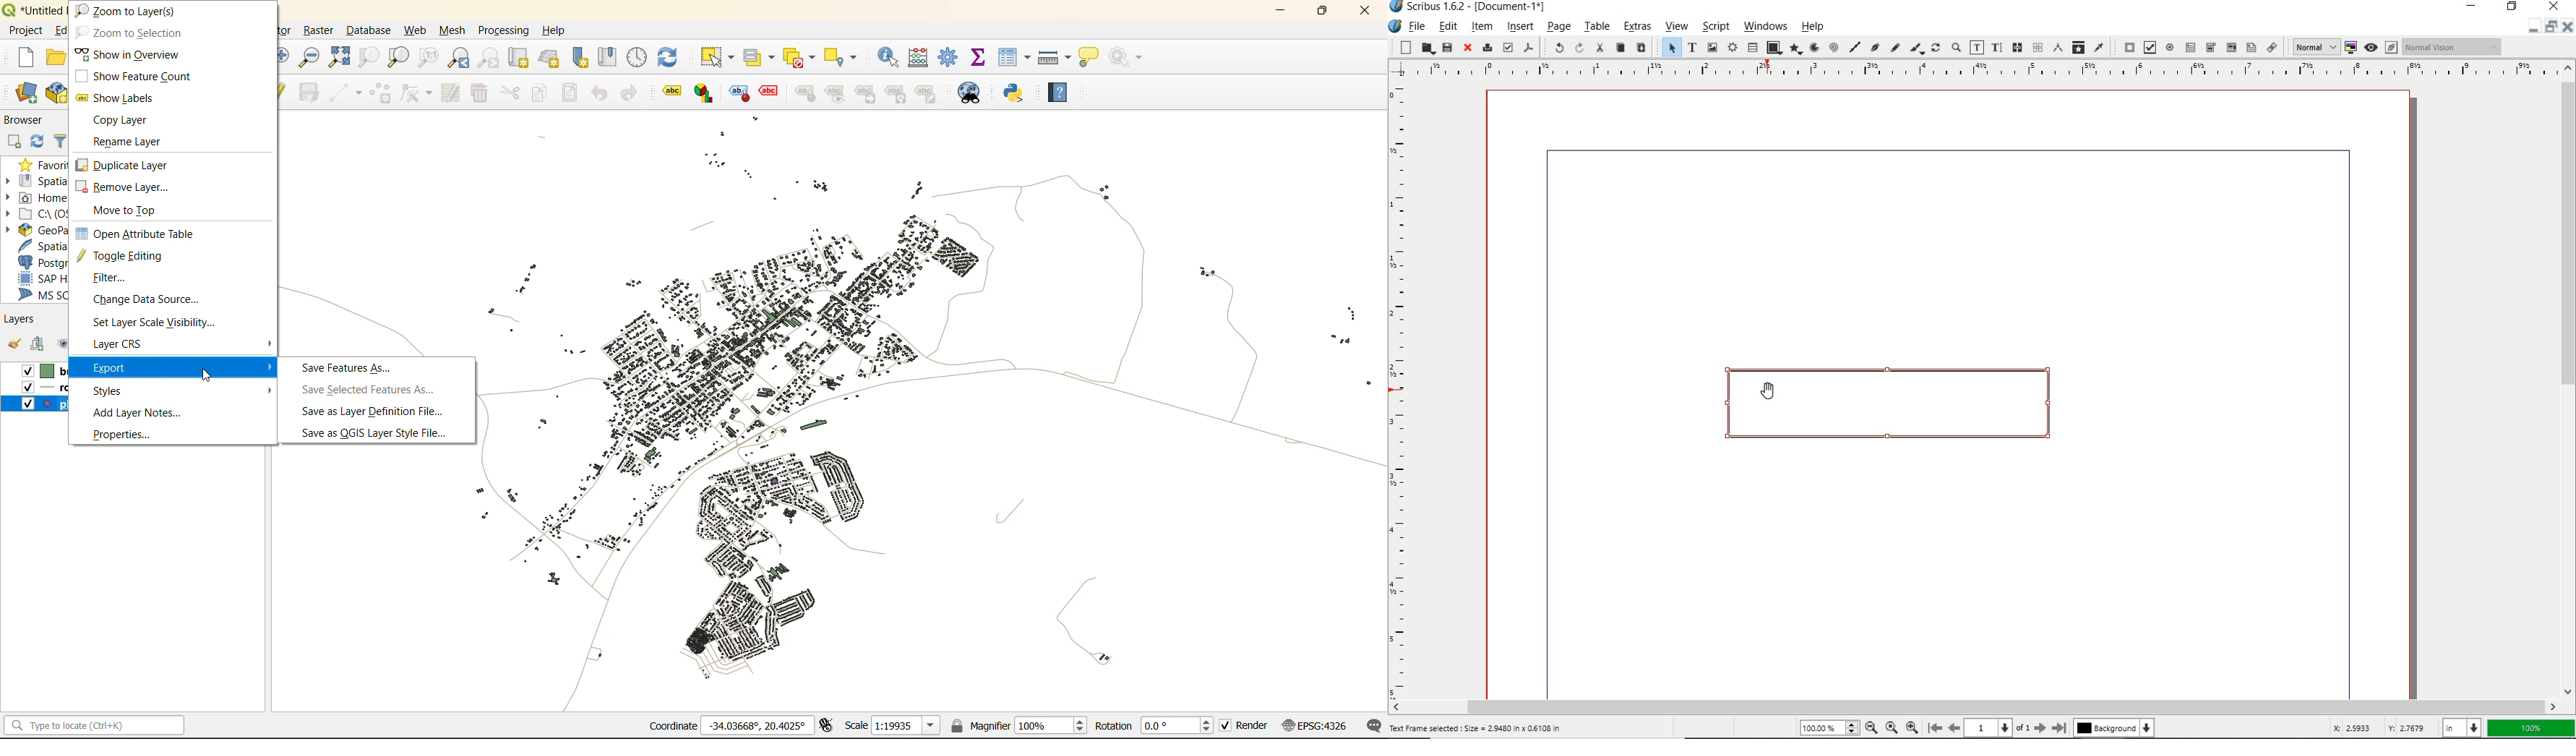 The width and height of the screenshot is (2576, 756). Describe the element at coordinates (1813, 48) in the screenshot. I see `arc` at that location.